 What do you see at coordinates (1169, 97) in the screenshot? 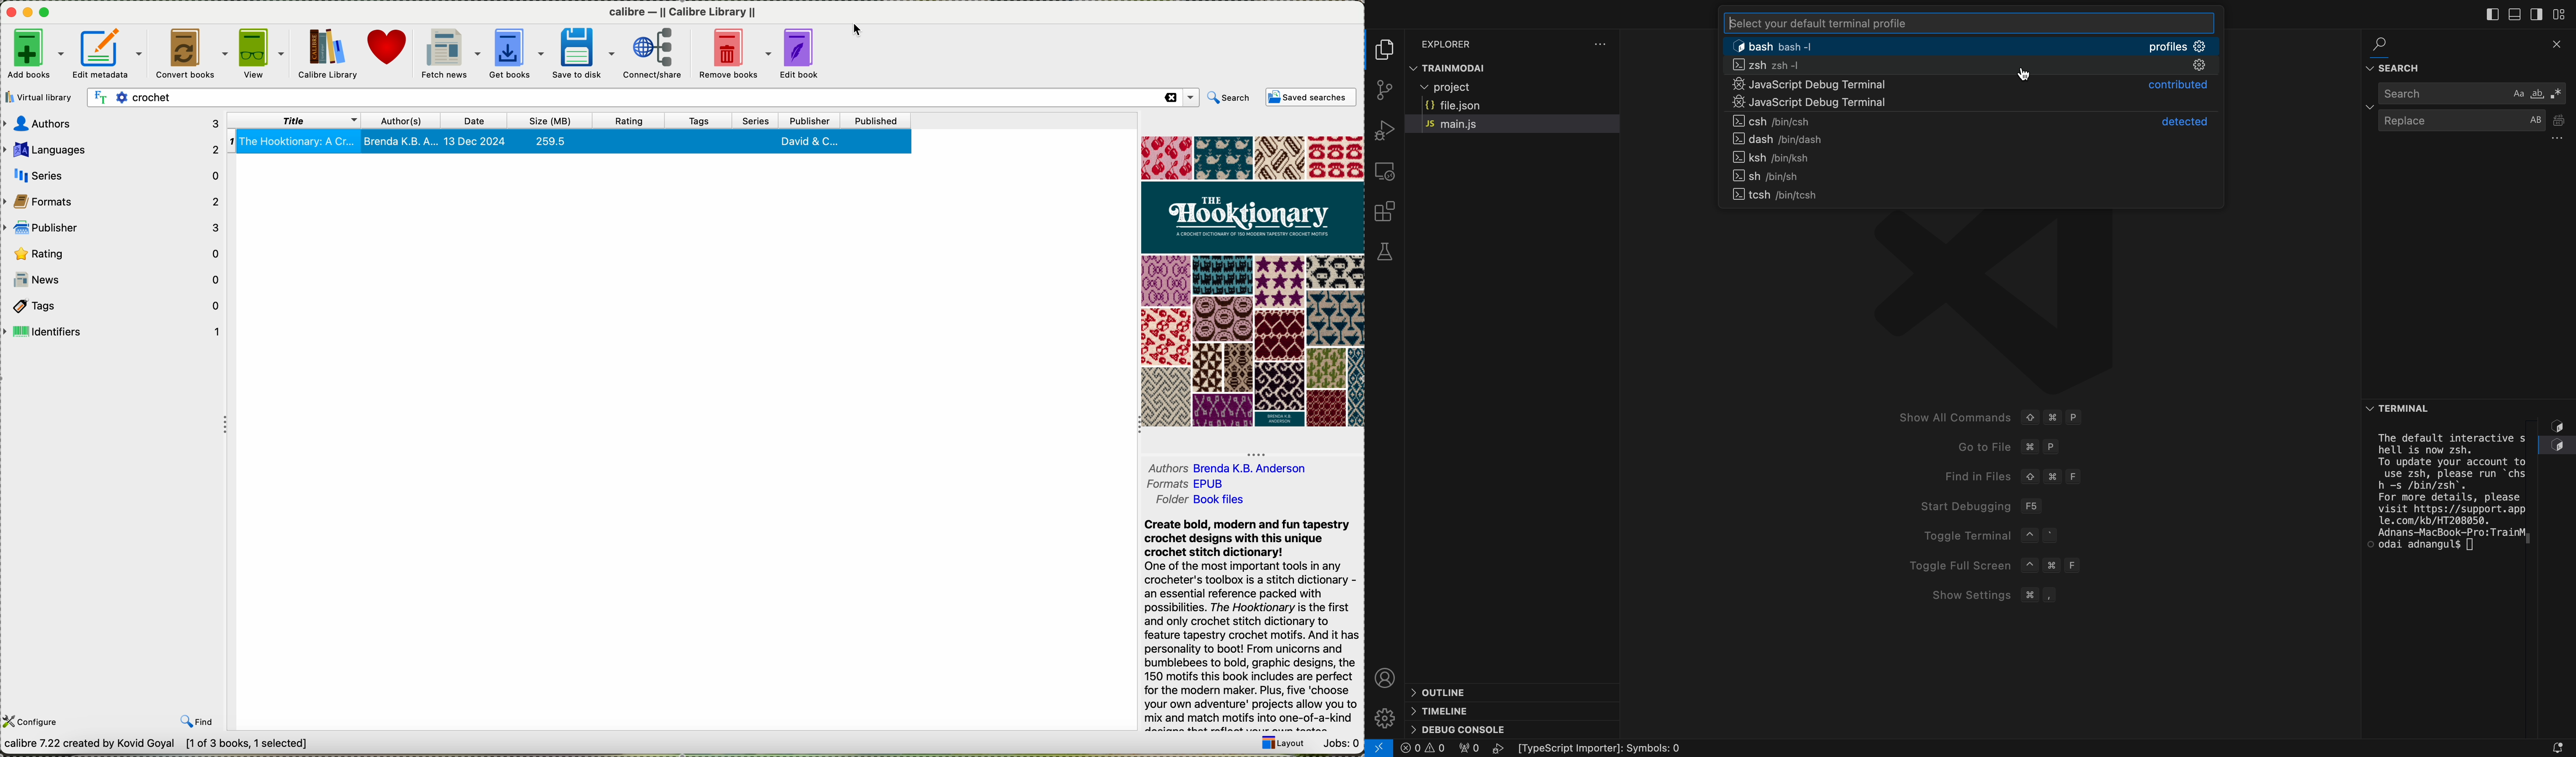
I see `delete search` at bounding box center [1169, 97].